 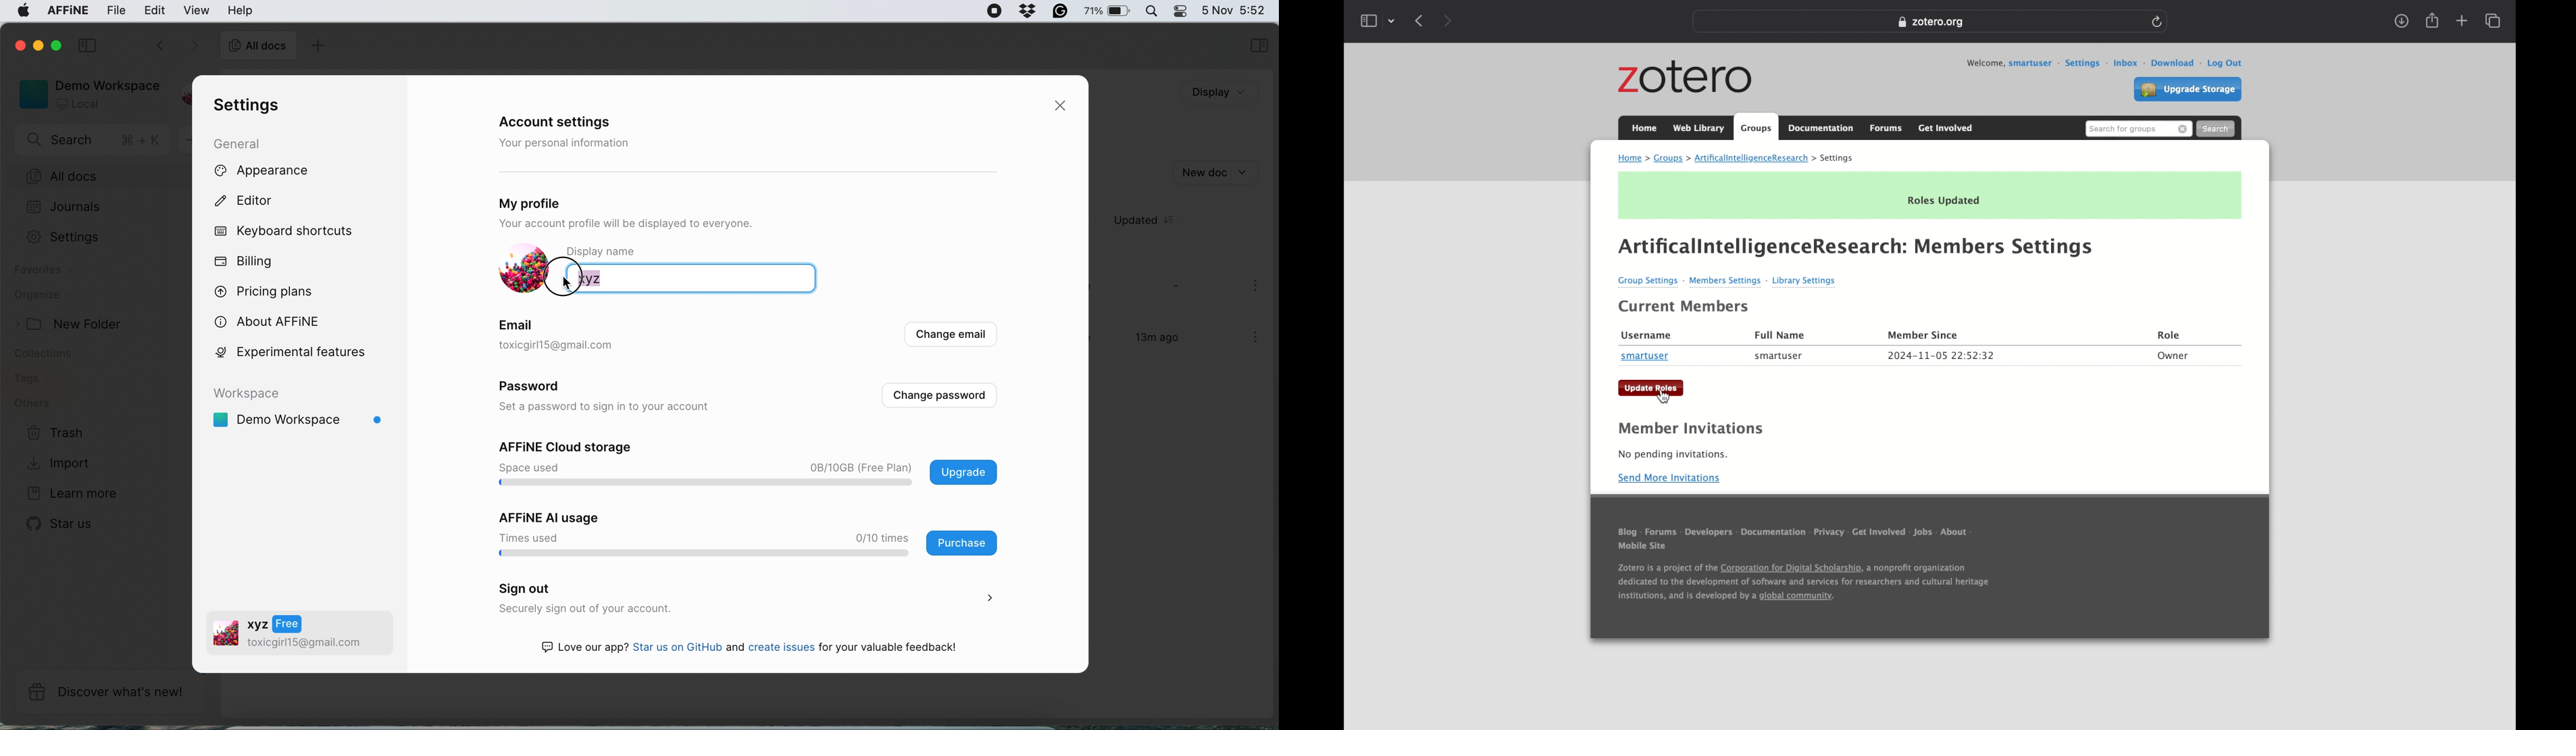 What do you see at coordinates (1725, 281) in the screenshot?
I see `Members Settings` at bounding box center [1725, 281].